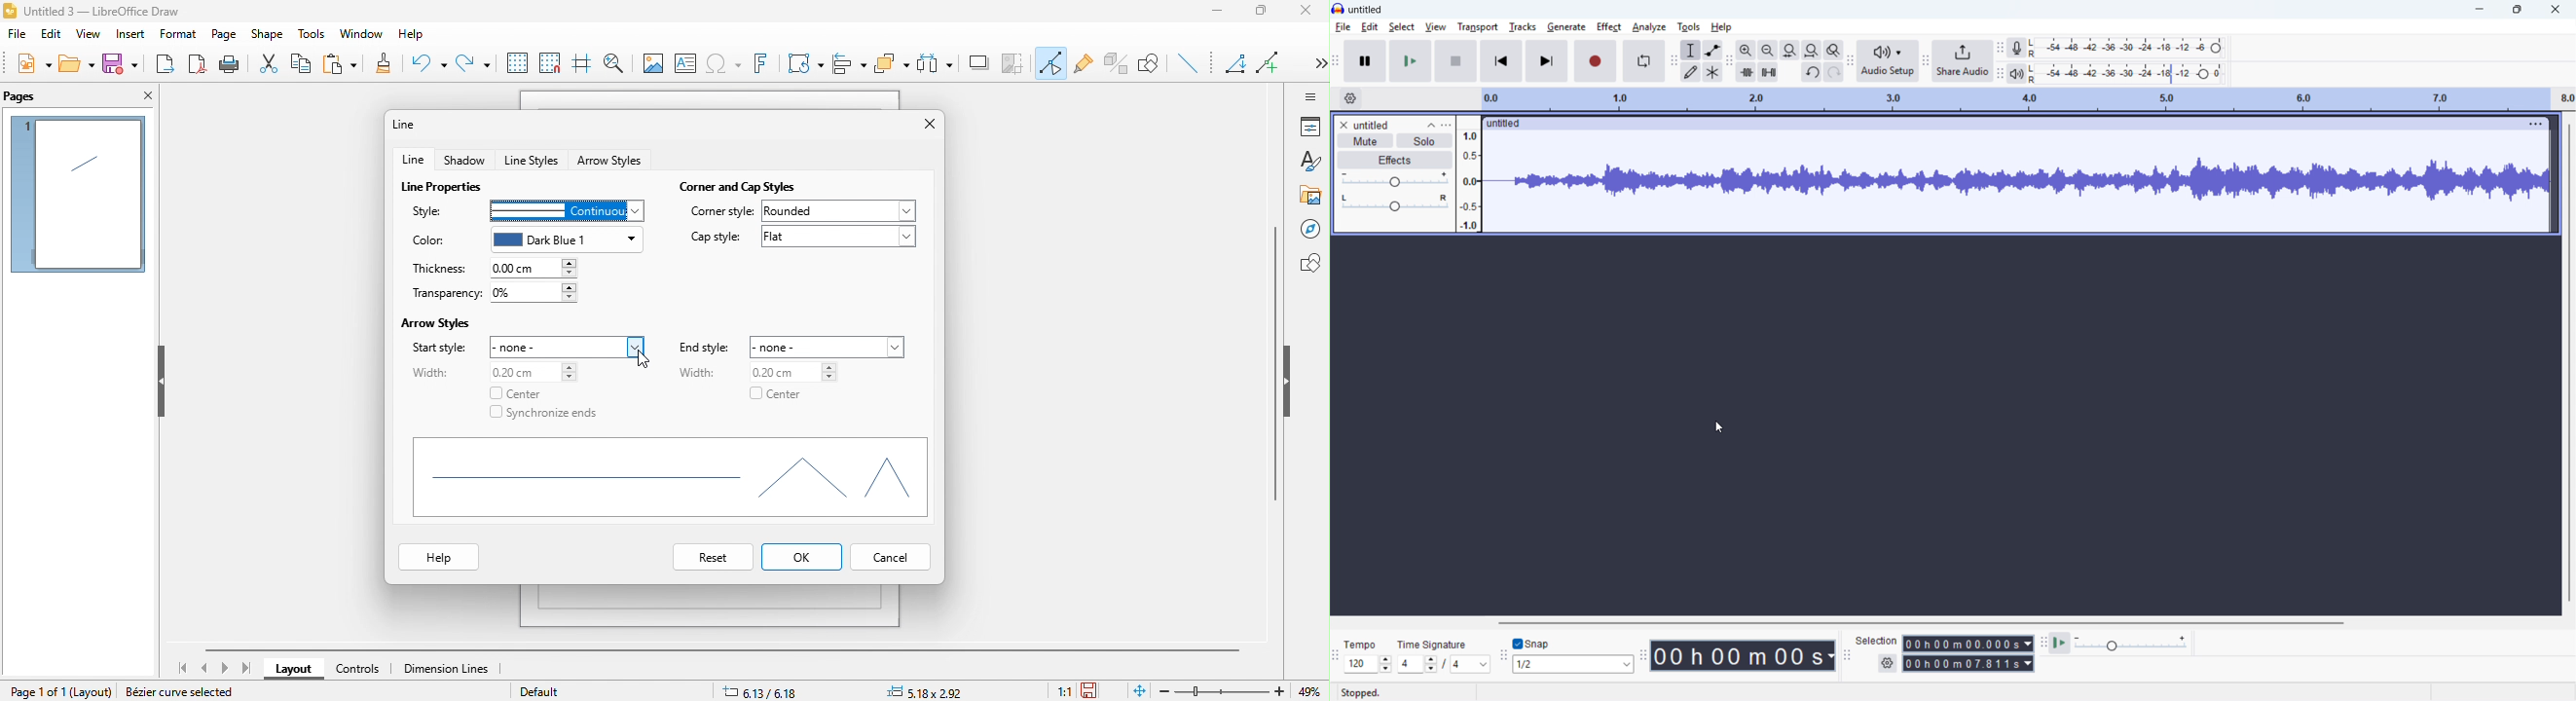 This screenshot has width=2576, height=728. Describe the element at coordinates (2060, 643) in the screenshot. I see `play at speed` at that location.